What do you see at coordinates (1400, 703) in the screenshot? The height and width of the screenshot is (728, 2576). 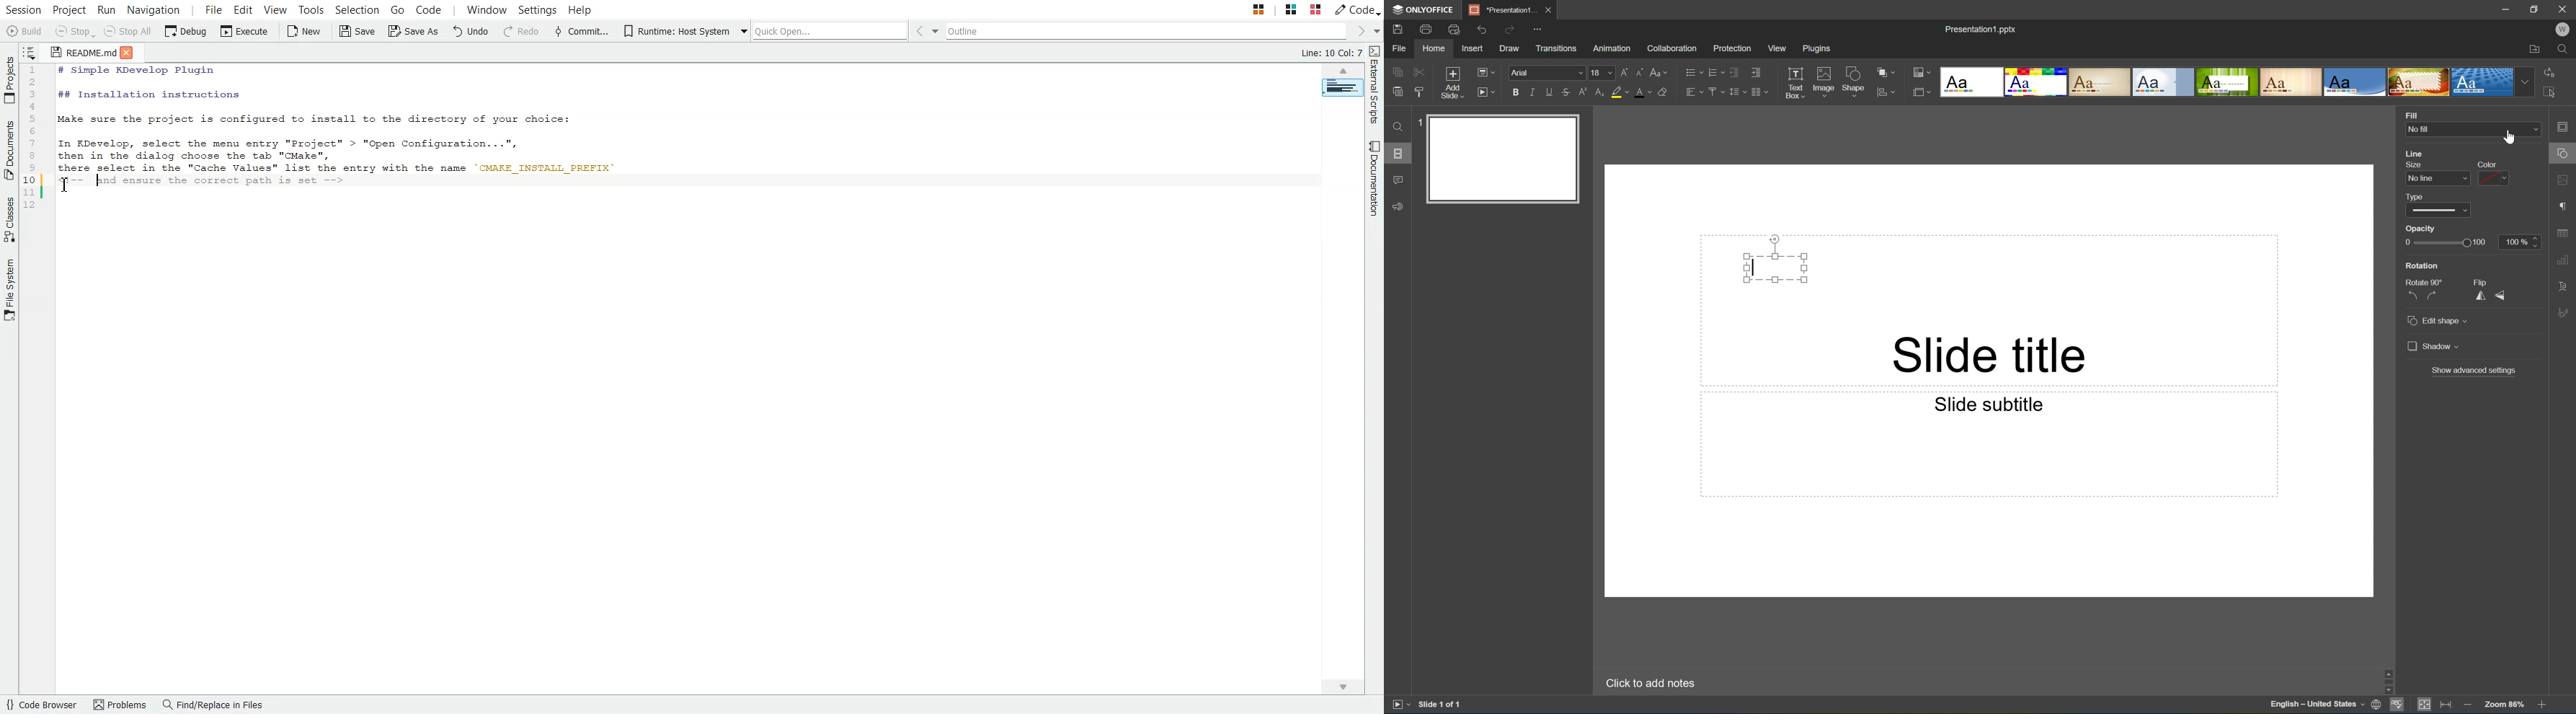 I see `Start slideshow` at bounding box center [1400, 703].